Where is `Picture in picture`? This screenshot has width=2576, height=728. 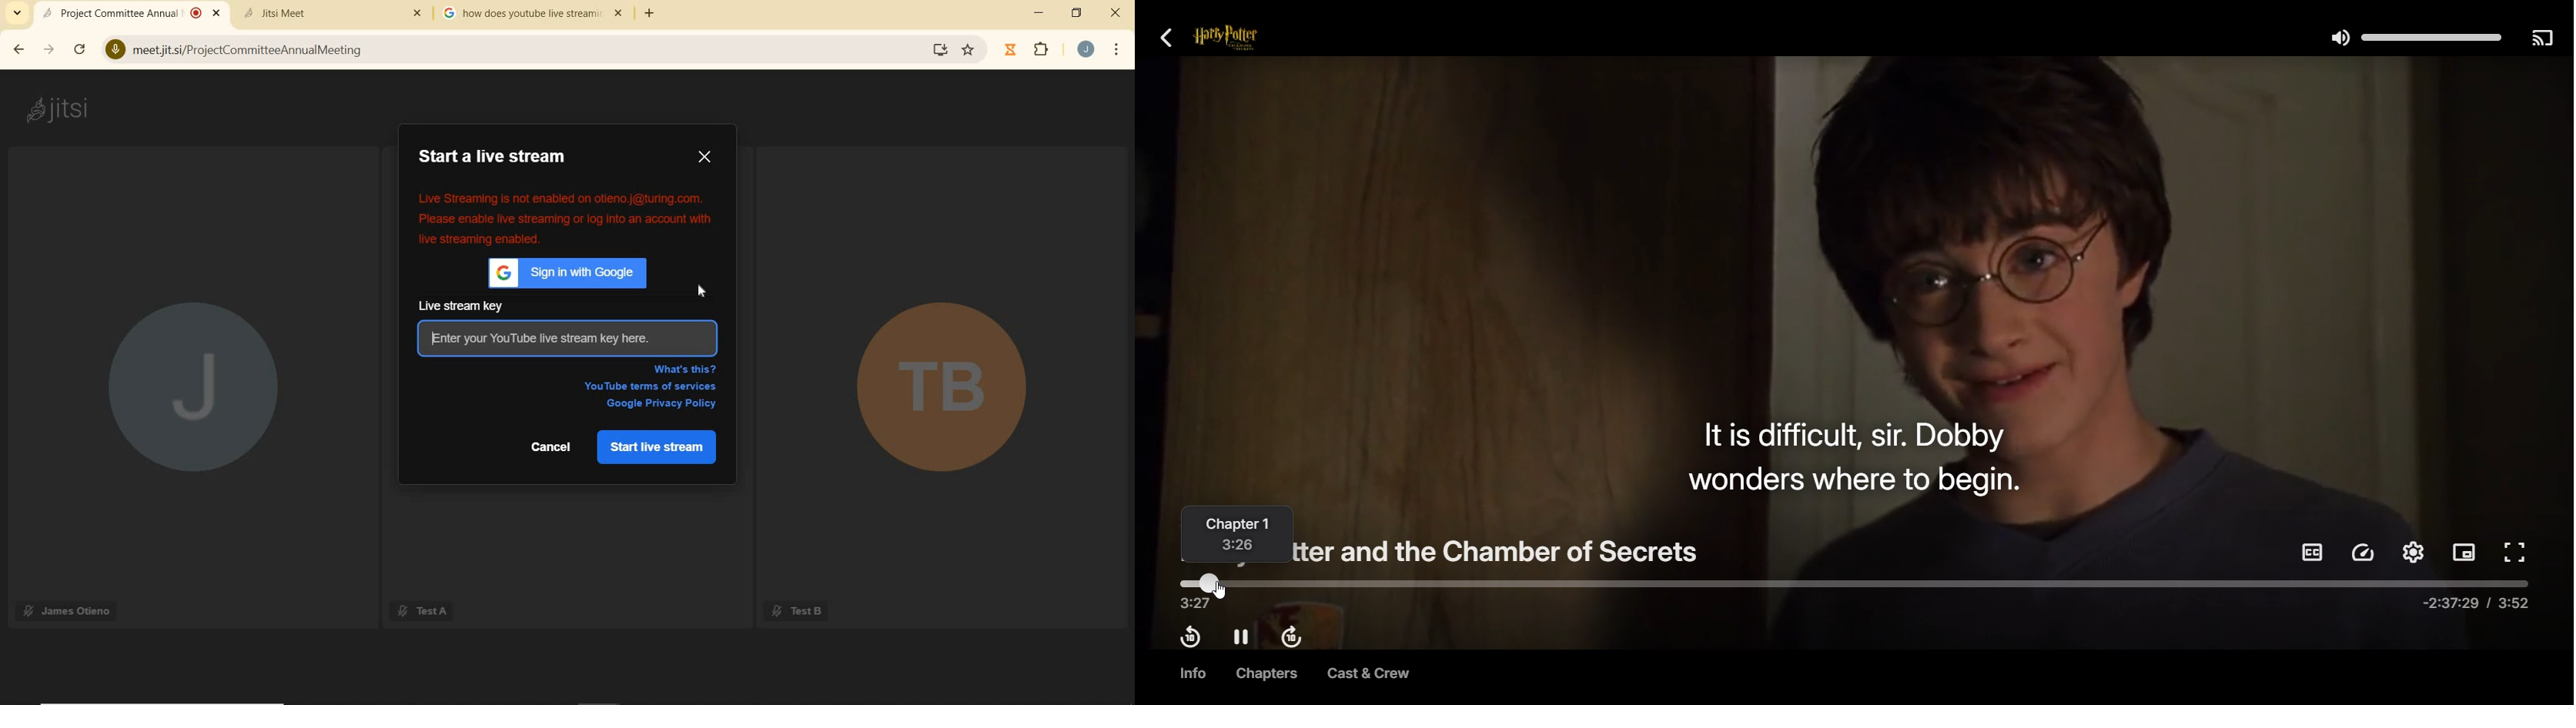
Picture in picture is located at coordinates (2464, 554).